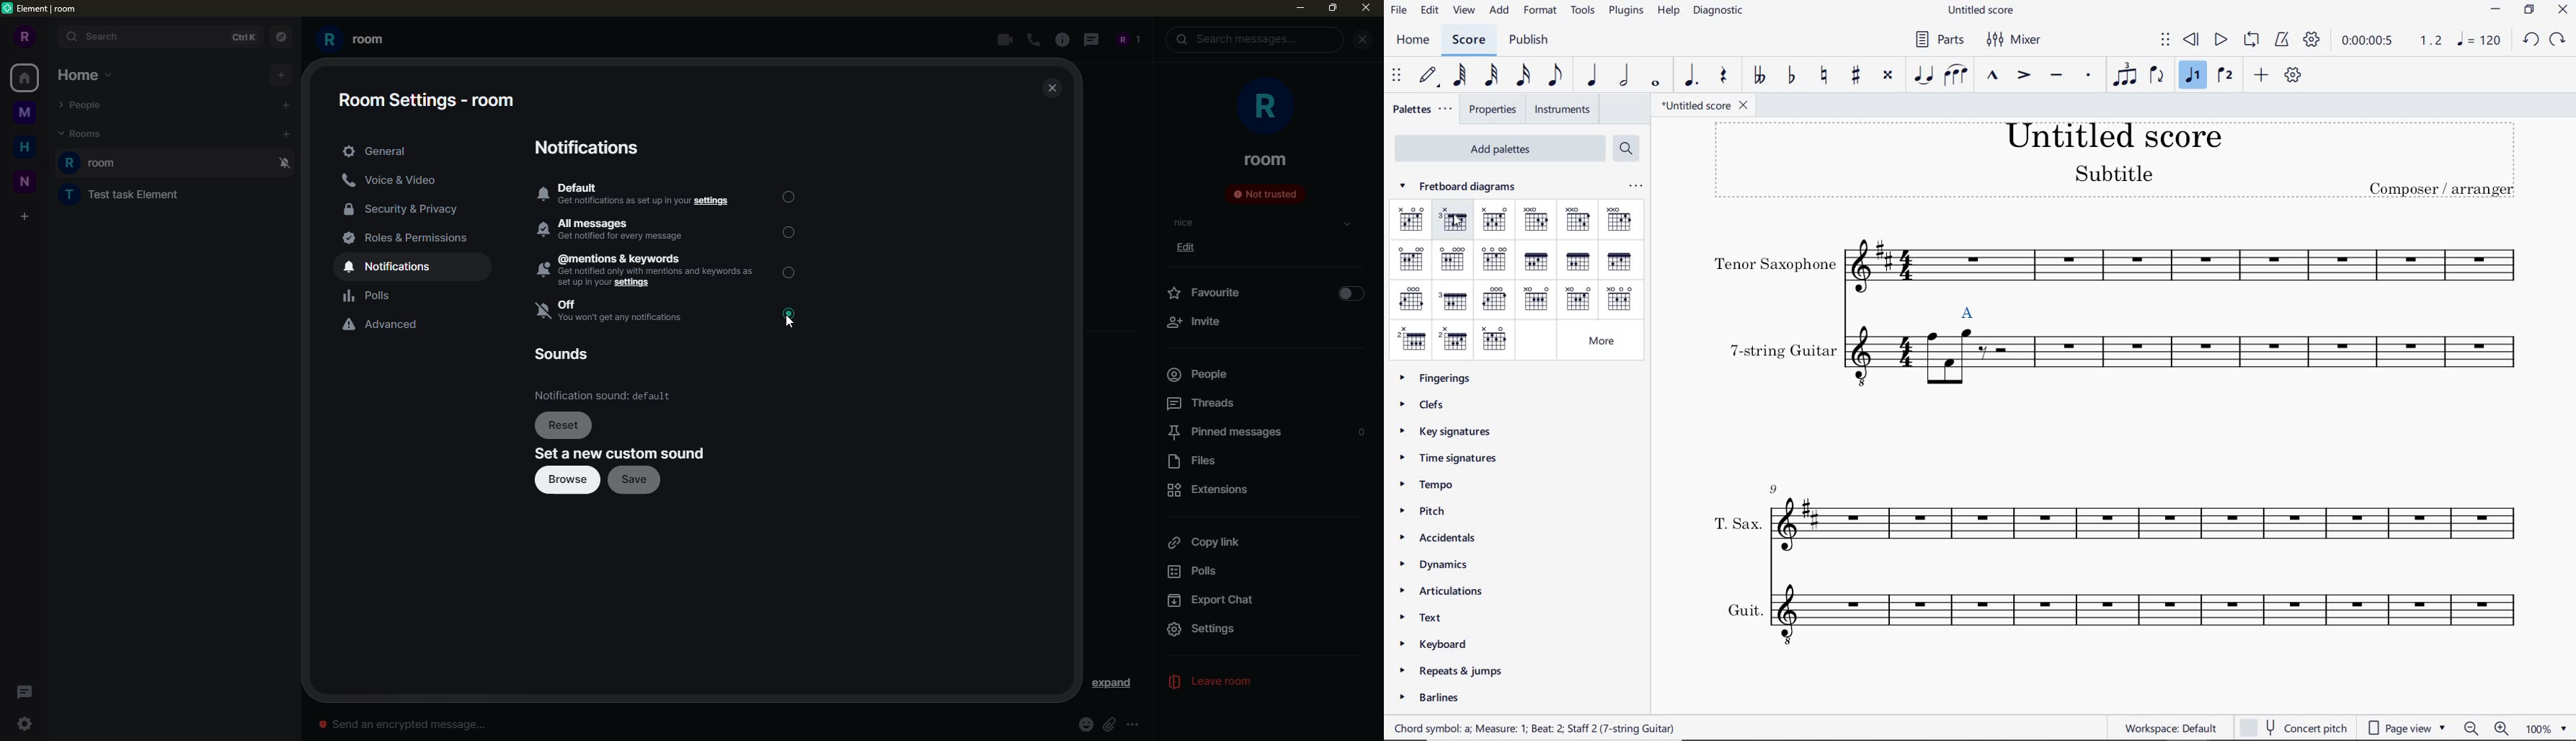  I want to click on settings, so click(1217, 629).